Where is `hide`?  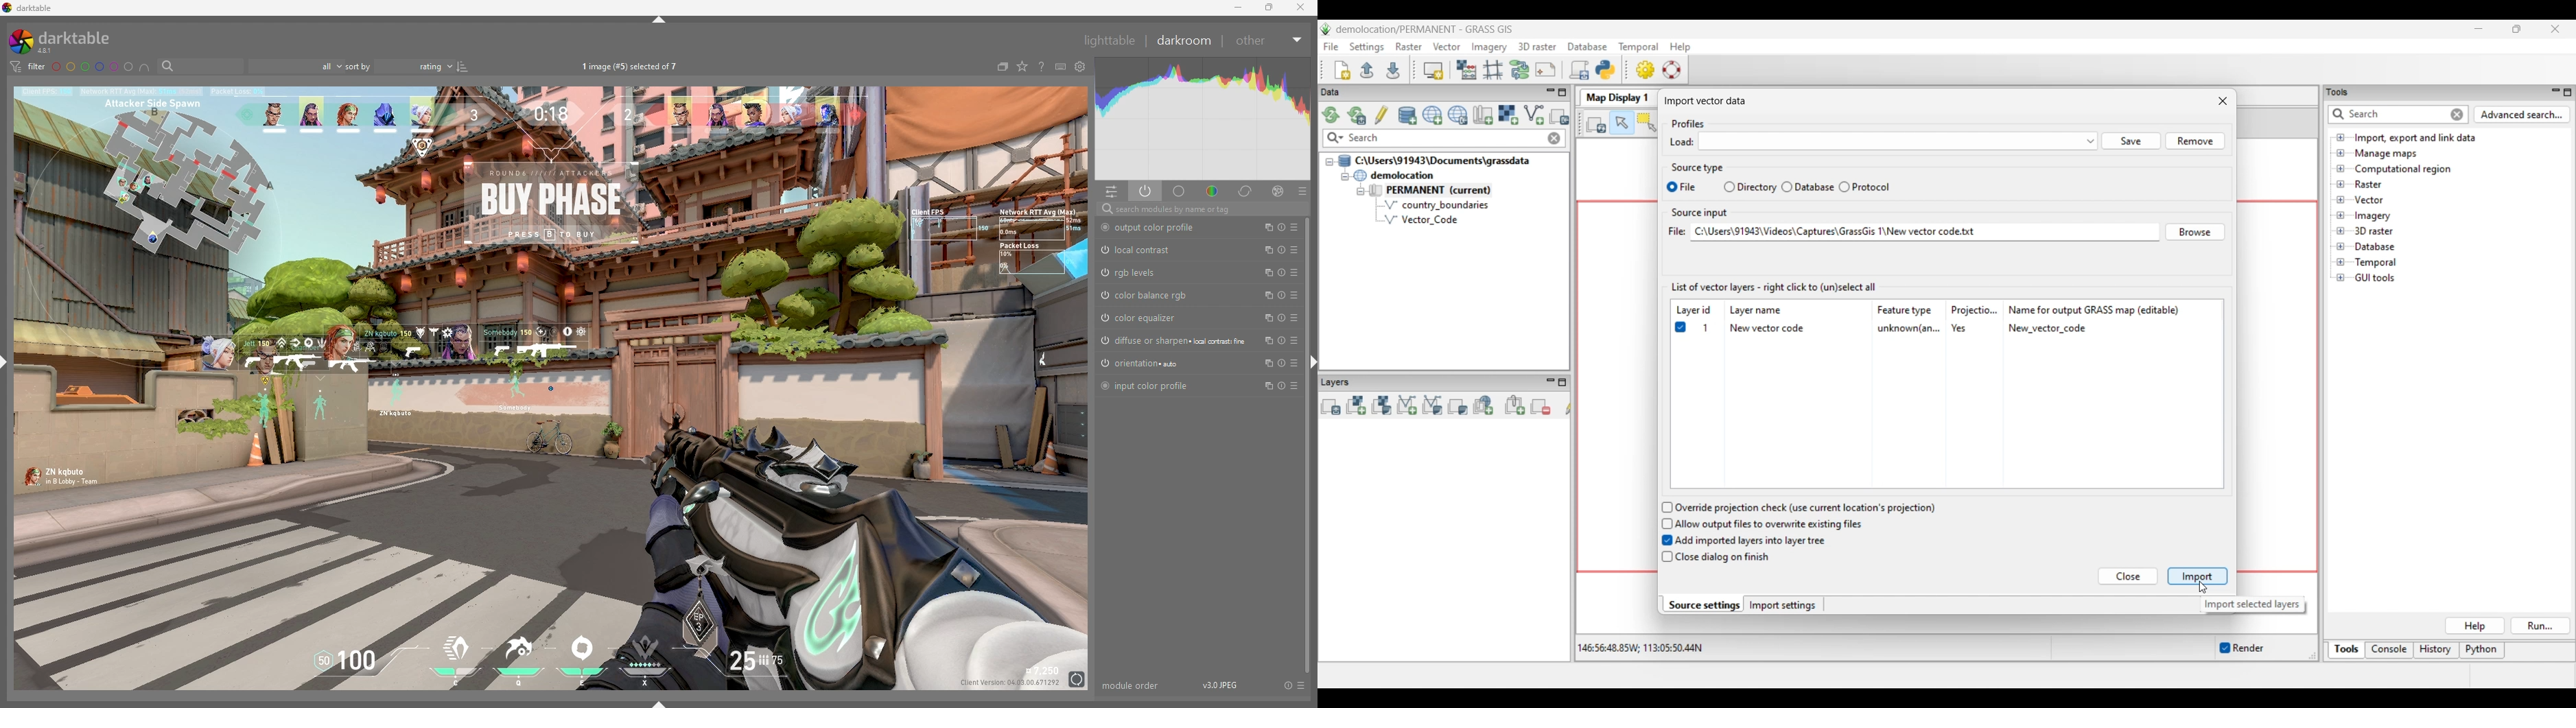 hide is located at coordinates (660, 19).